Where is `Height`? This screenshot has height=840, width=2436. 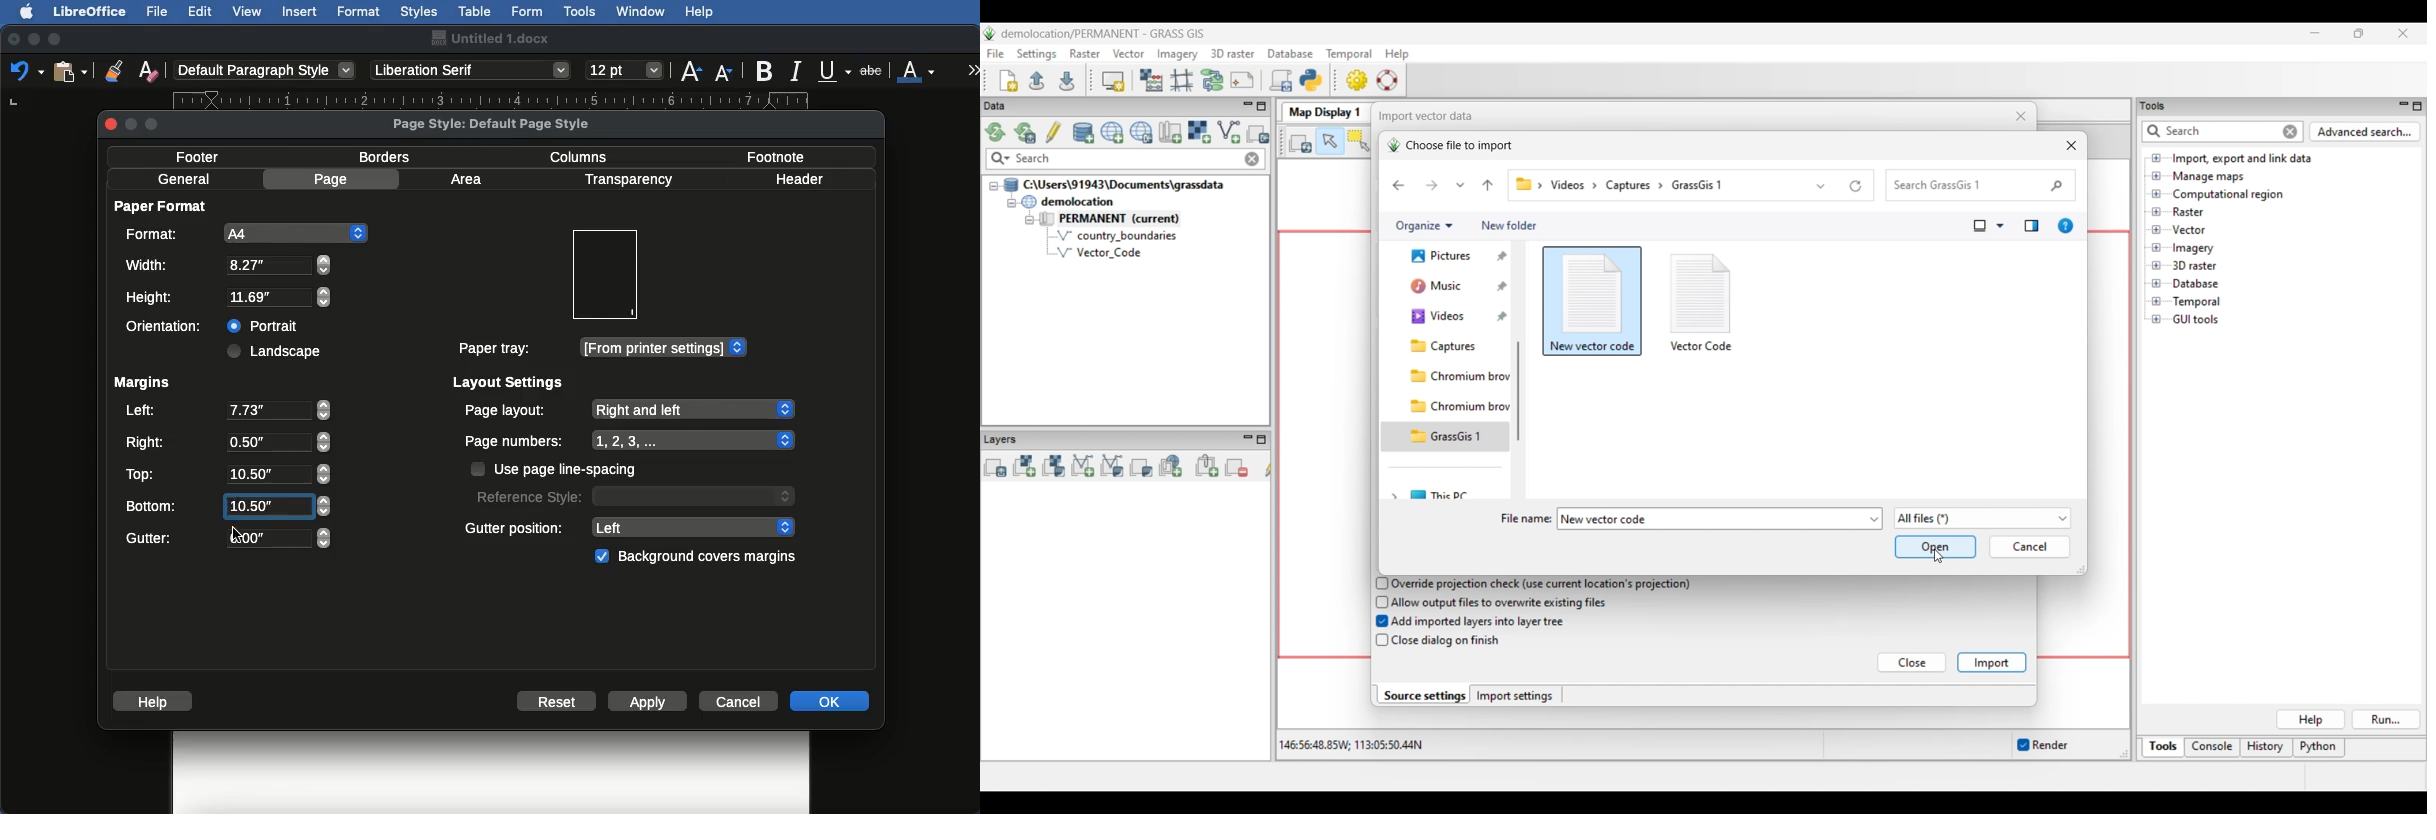
Height is located at coordinates (229, 298).